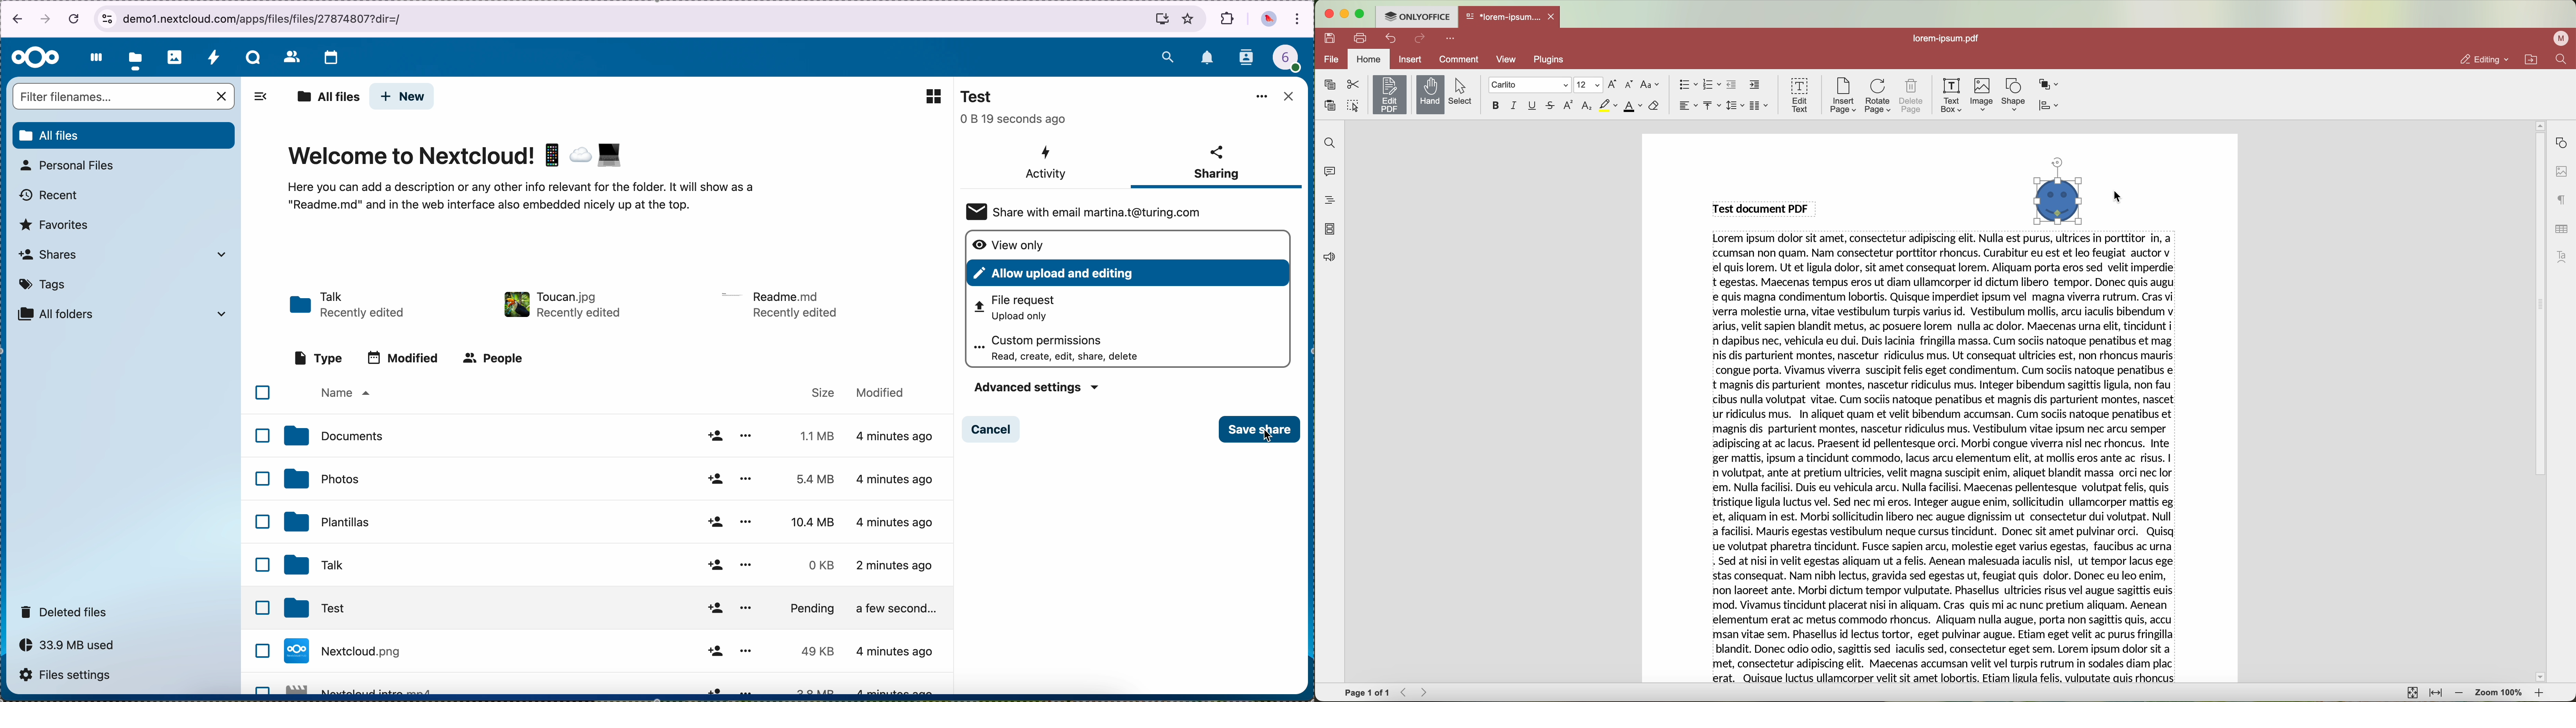 The width and height of the screenshot is (2576, 728). What do you see at coordinates (1167, 55) in the screenshot?
I see `search` at bounding box center [1167, 55].